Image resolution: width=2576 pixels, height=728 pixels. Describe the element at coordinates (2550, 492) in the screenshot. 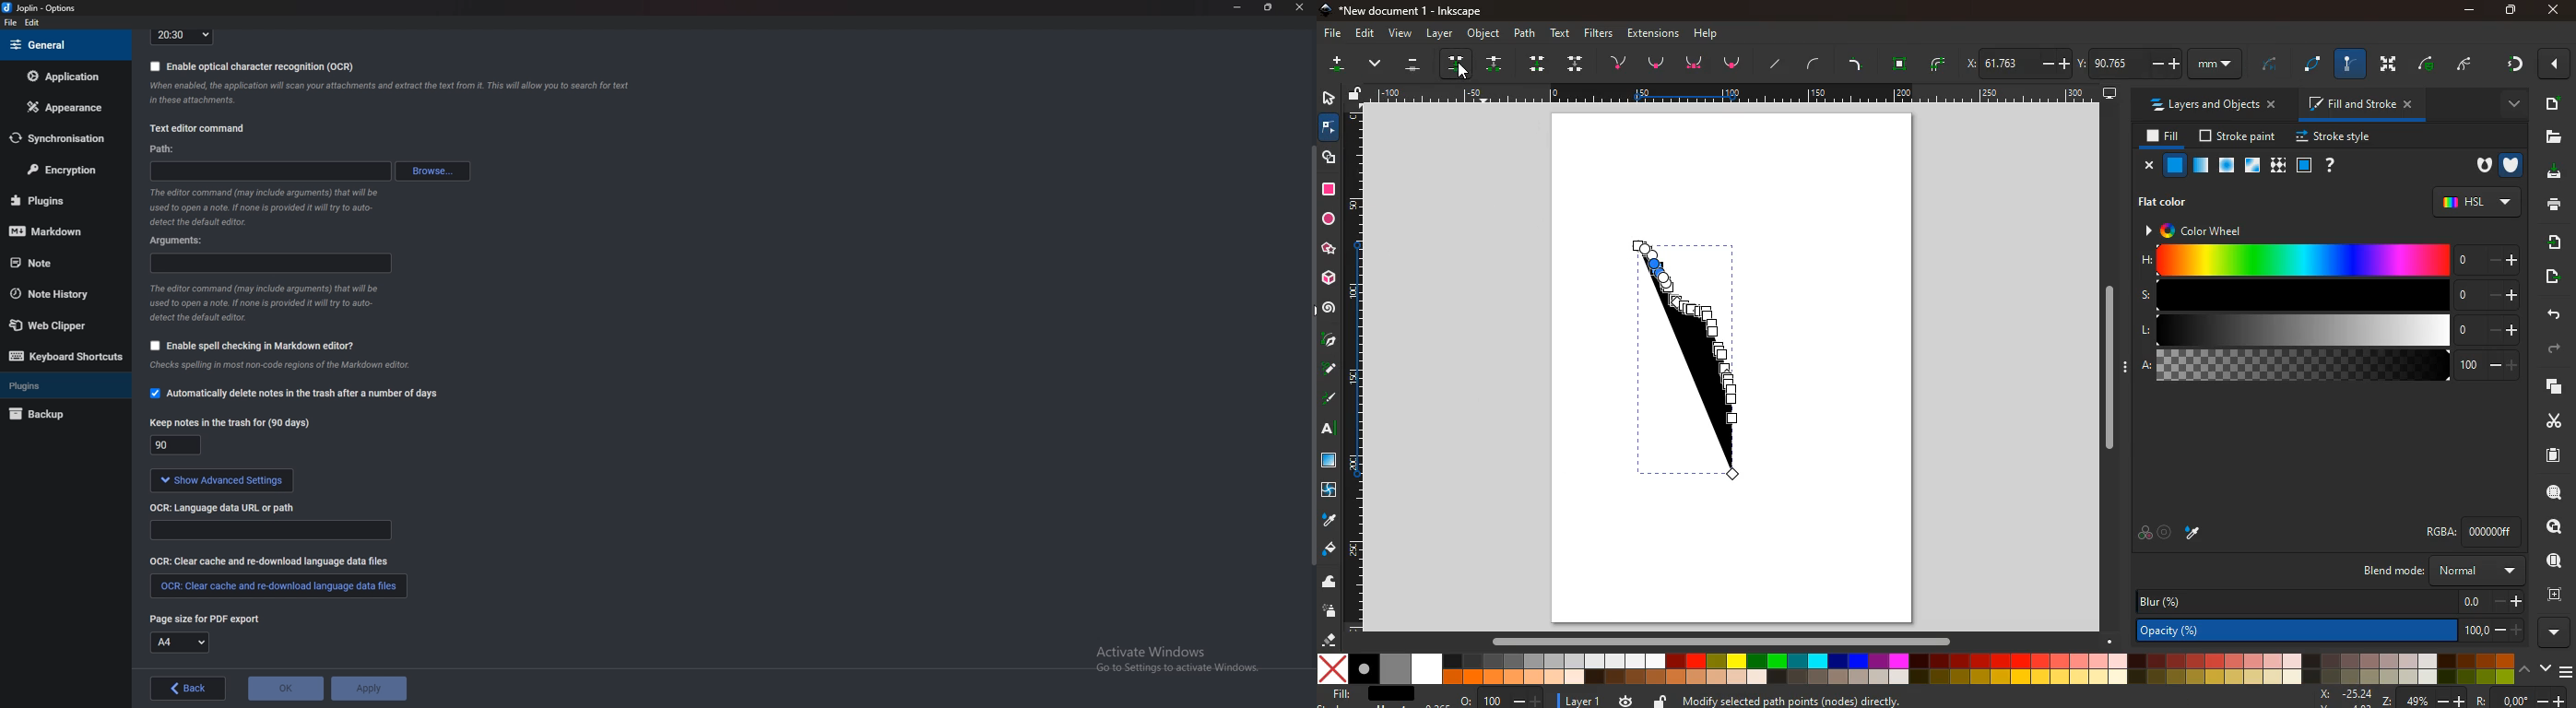

I see `search` at that location.